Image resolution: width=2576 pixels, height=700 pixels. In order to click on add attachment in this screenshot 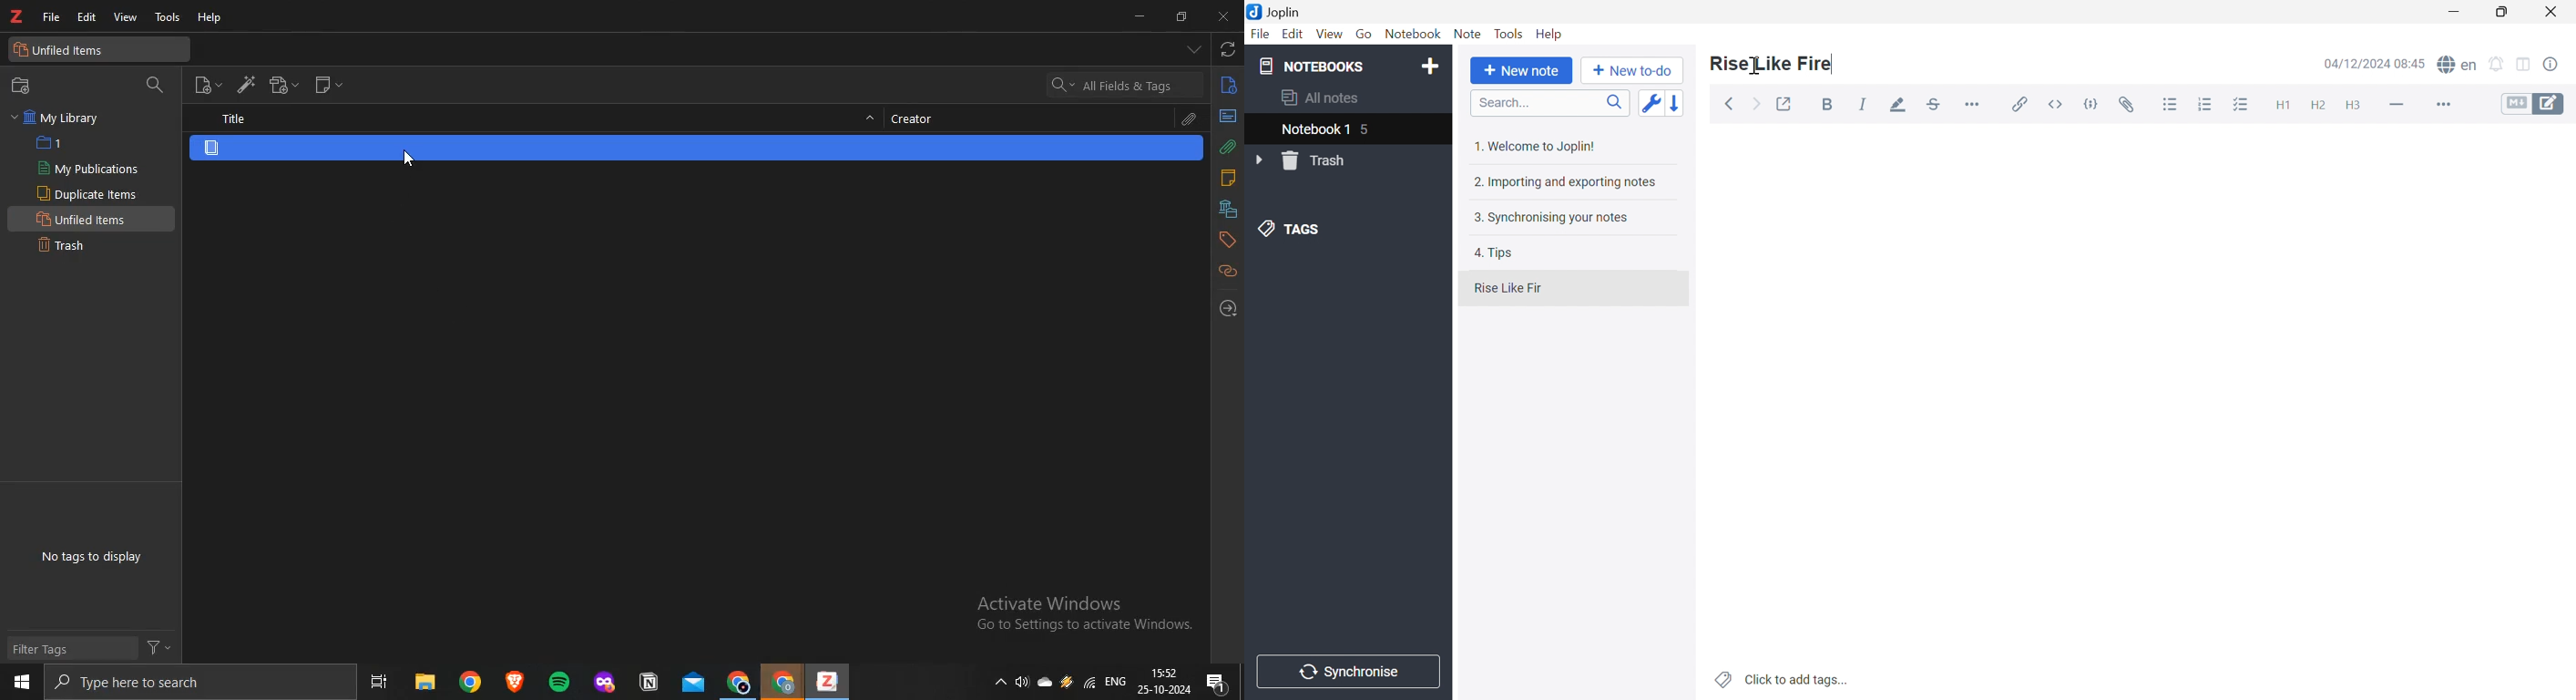, I will do `click(285, 85)`.